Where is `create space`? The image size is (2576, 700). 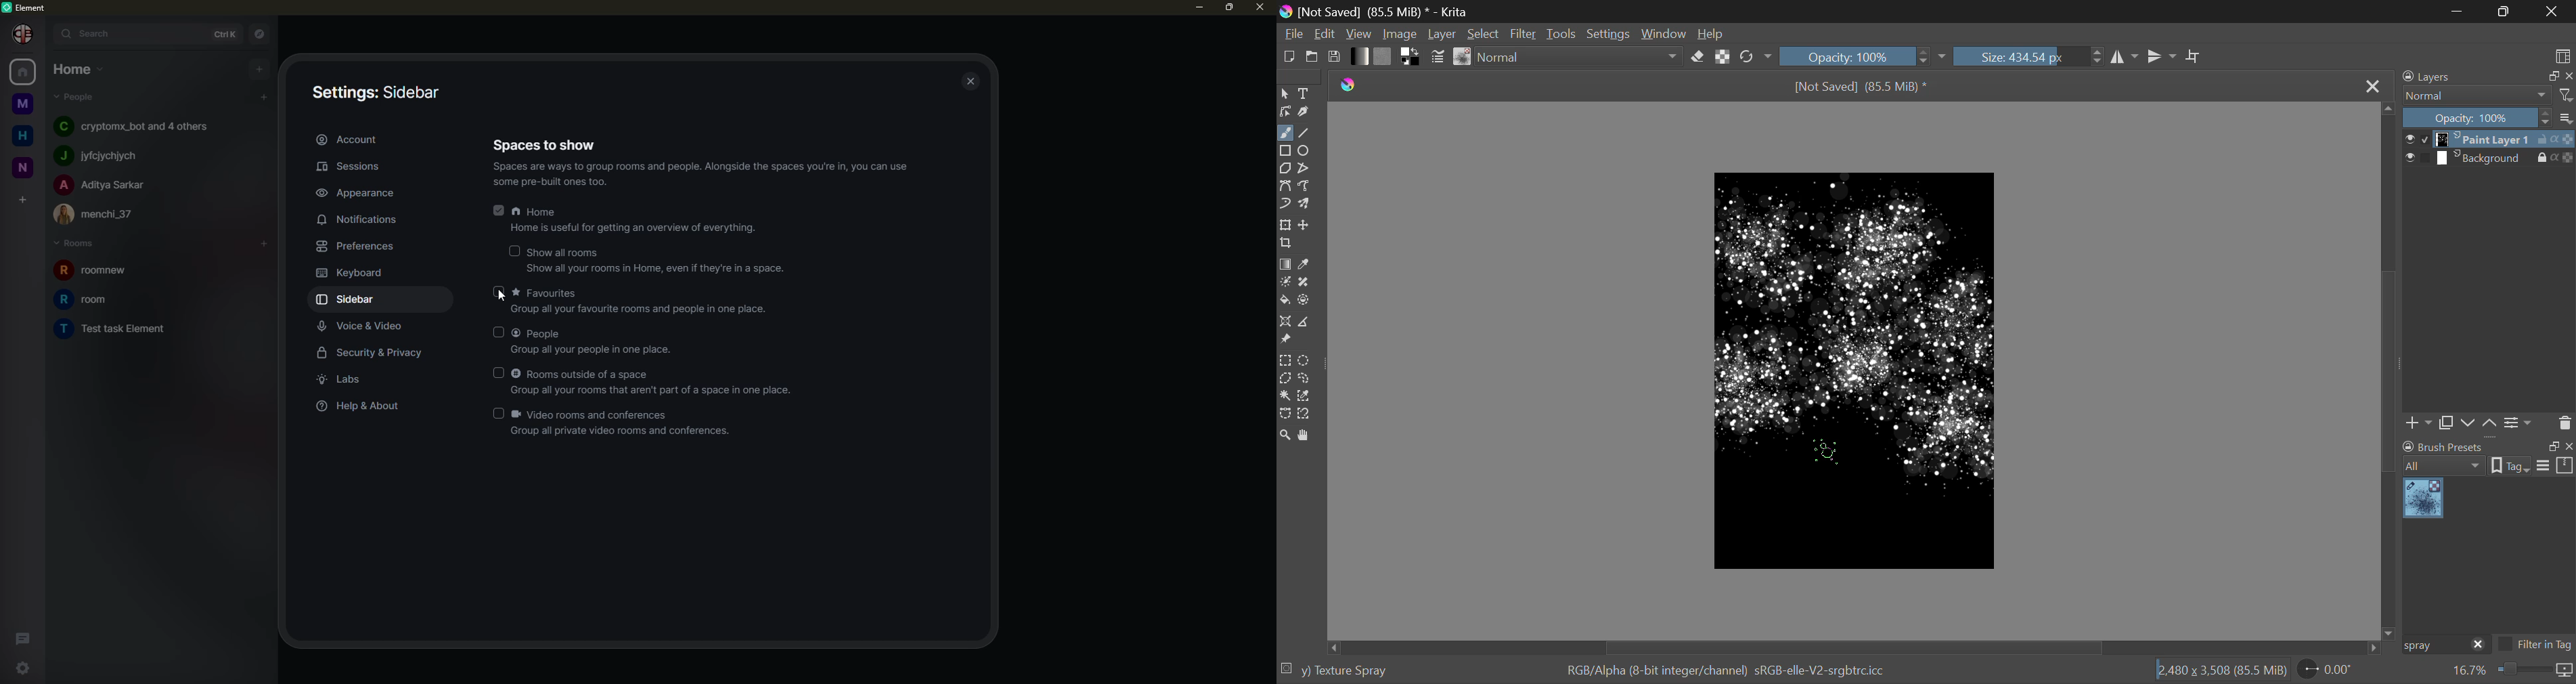 create space is located at coordinates (21, 196).